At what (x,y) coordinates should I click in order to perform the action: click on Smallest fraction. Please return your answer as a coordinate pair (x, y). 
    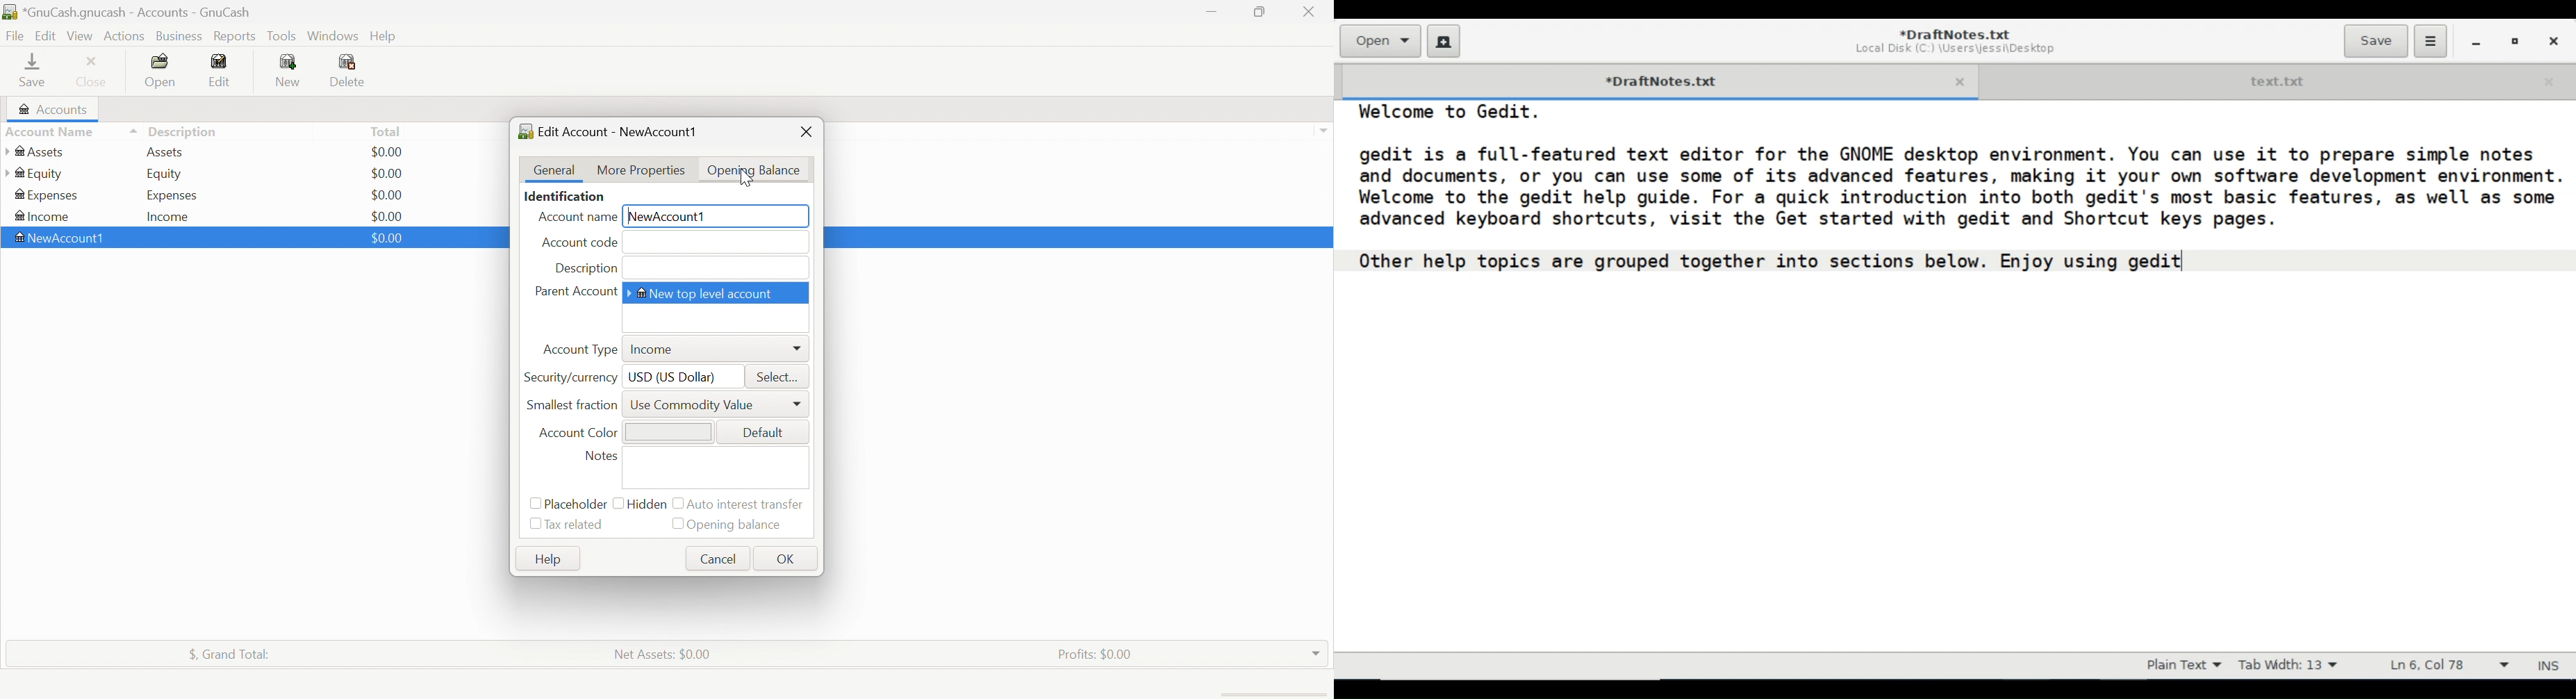
    Looking at the image, I should click on (571, 404).